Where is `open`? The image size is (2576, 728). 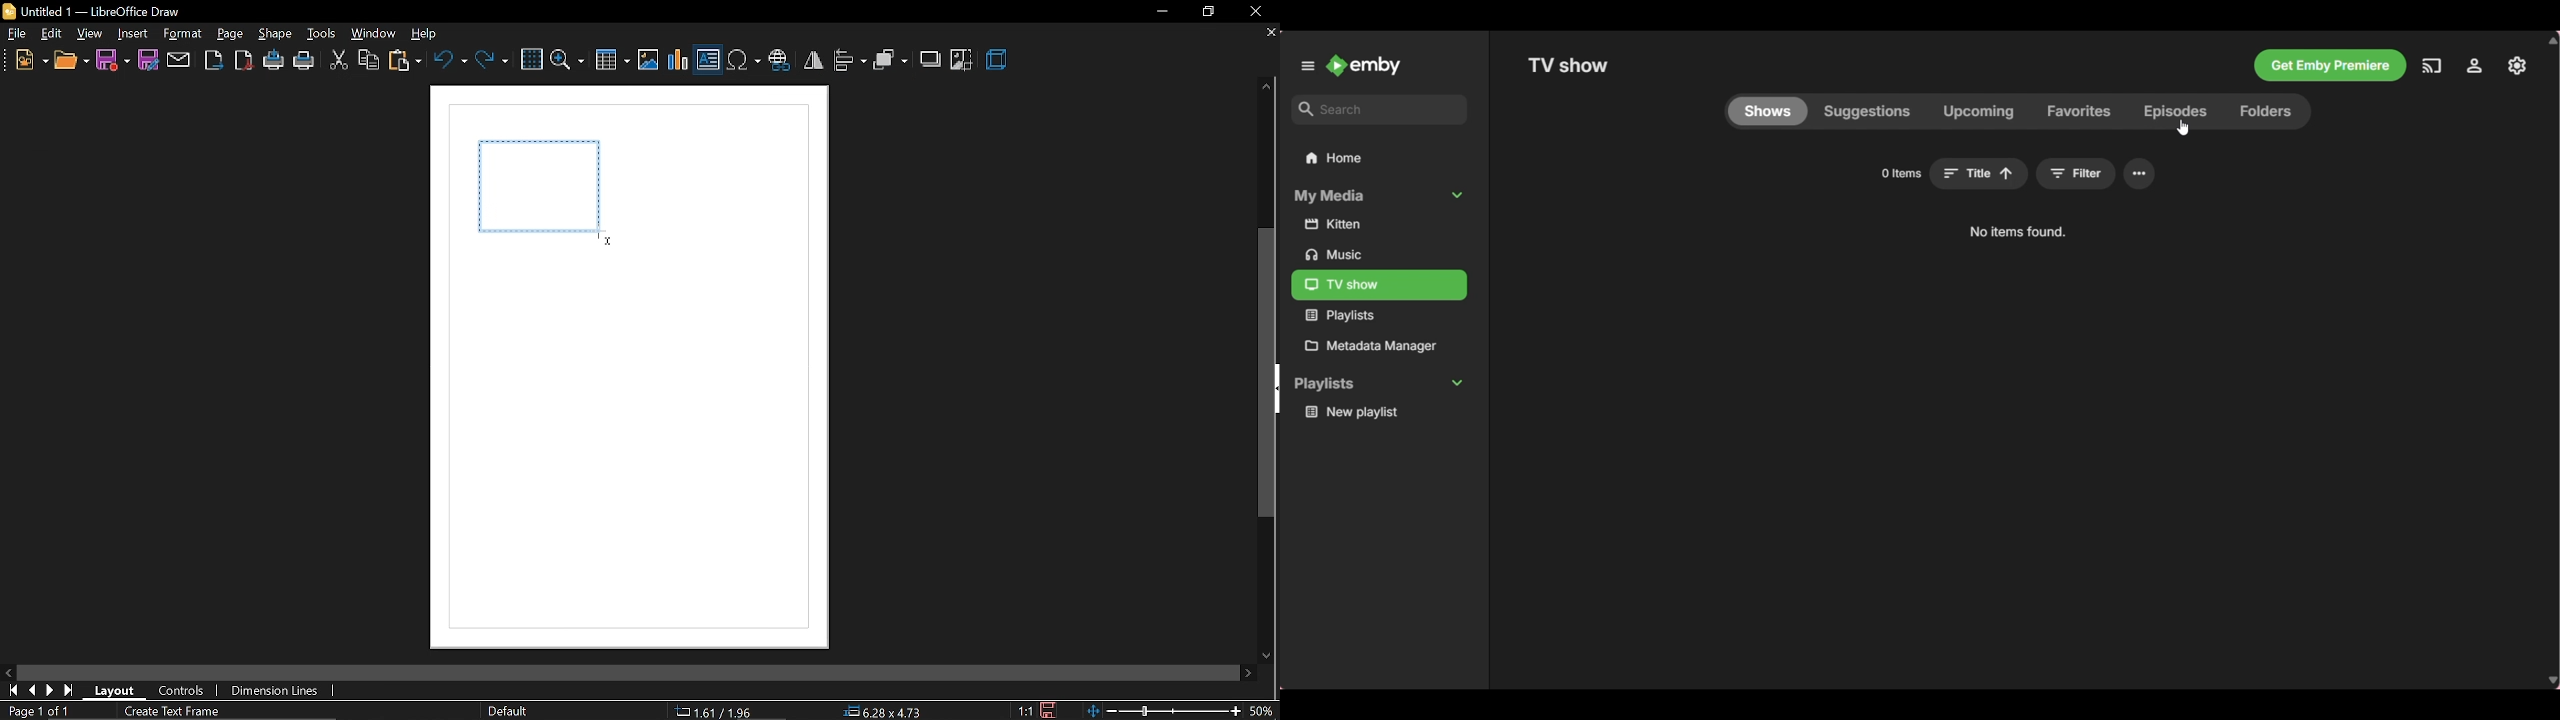 open is located at coordinates (71, 63).